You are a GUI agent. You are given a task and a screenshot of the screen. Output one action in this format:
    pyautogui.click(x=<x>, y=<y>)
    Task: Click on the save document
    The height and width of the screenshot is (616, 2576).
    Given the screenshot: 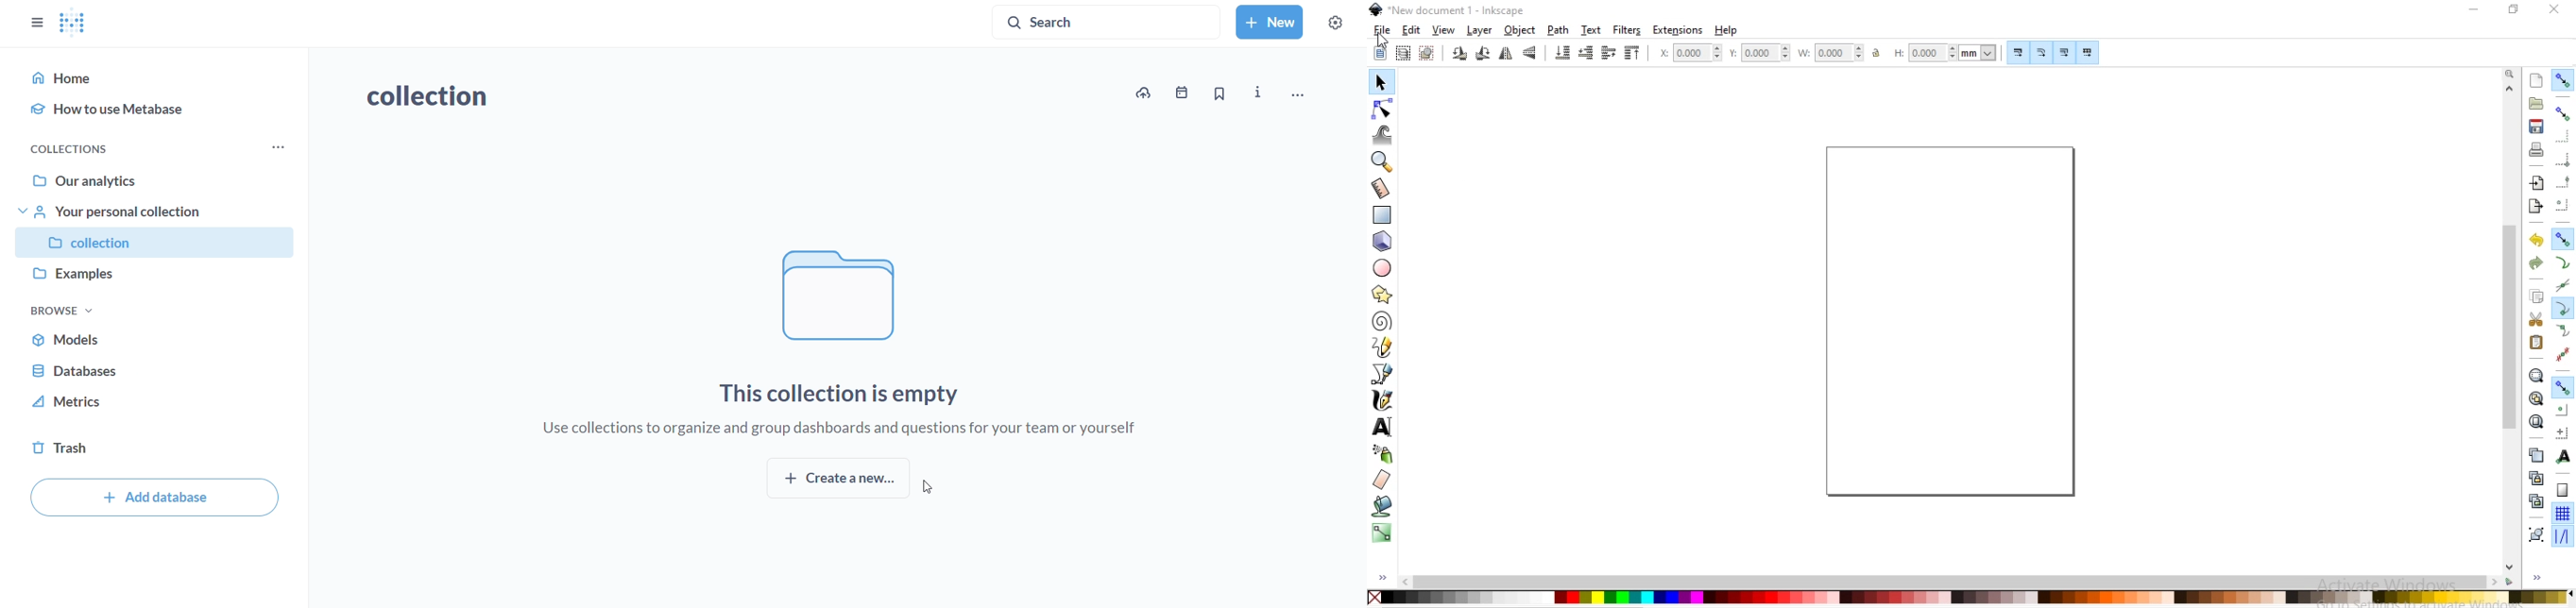 What is the action you would take?
    pyautogui.click(x=2536, y=127)
    